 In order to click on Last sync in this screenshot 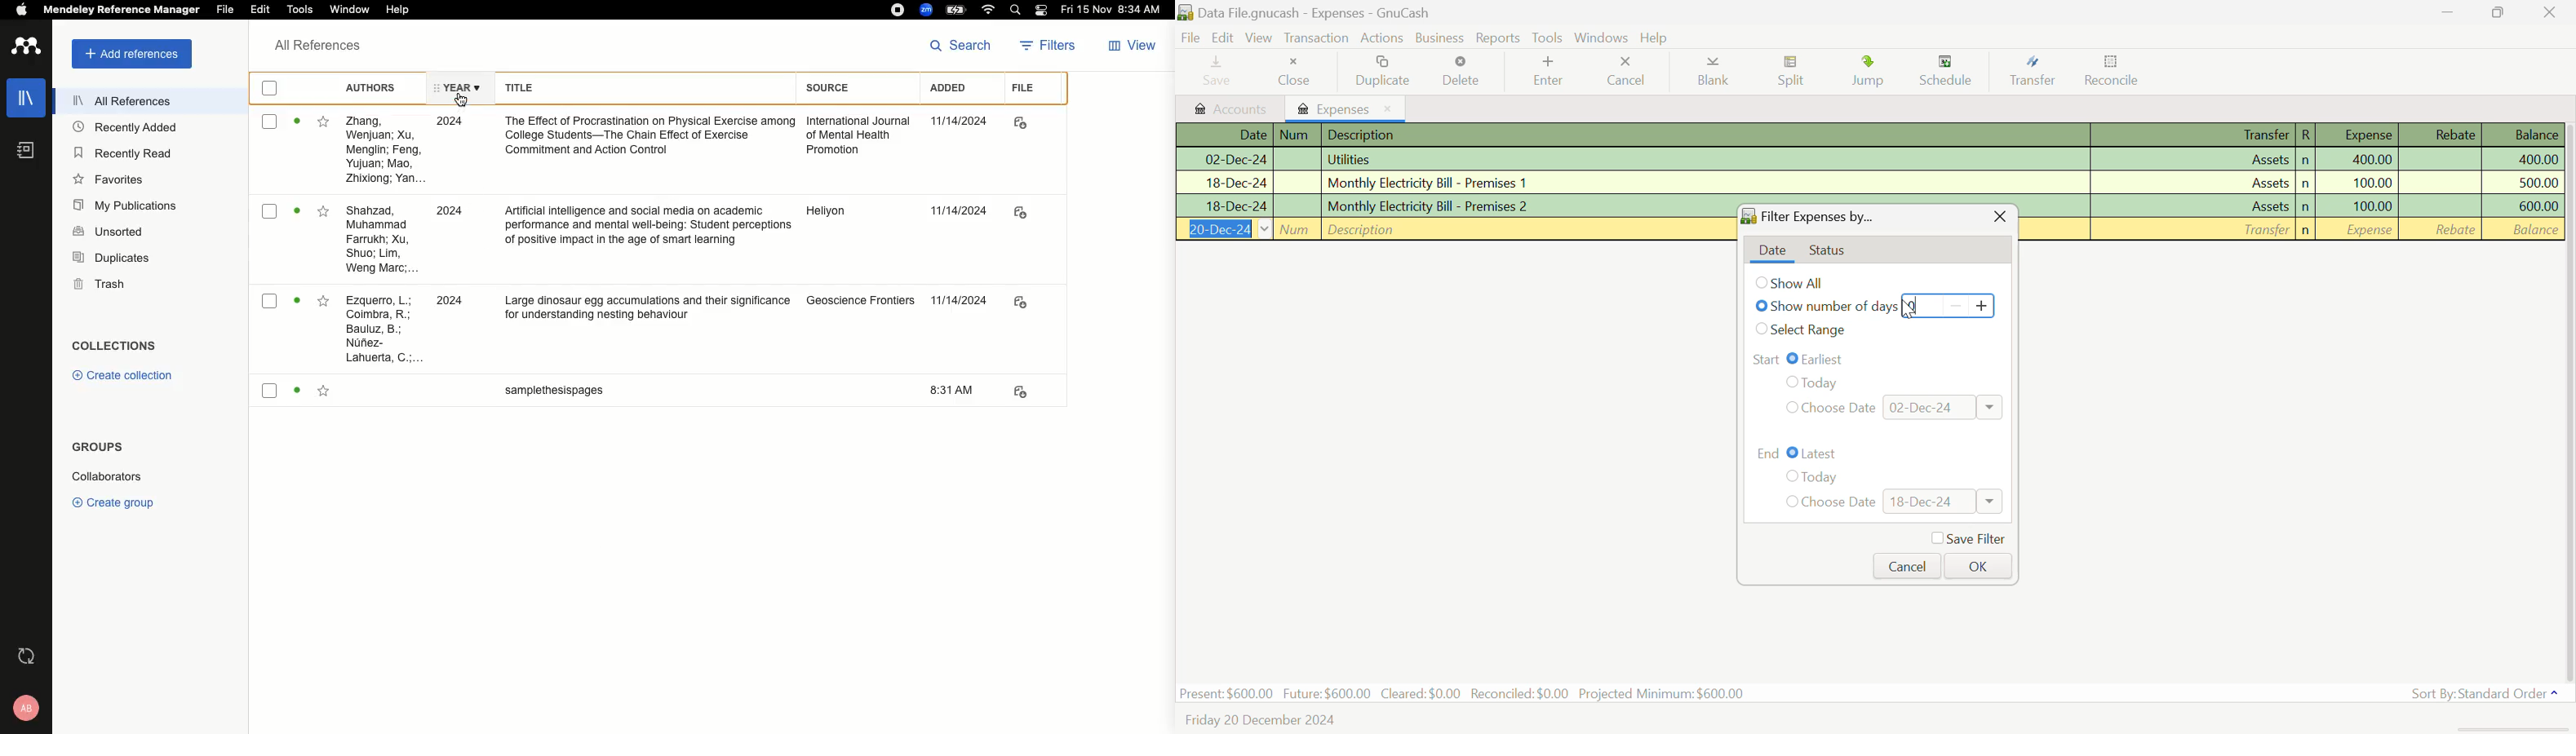, I will do `click(23, 655)`.